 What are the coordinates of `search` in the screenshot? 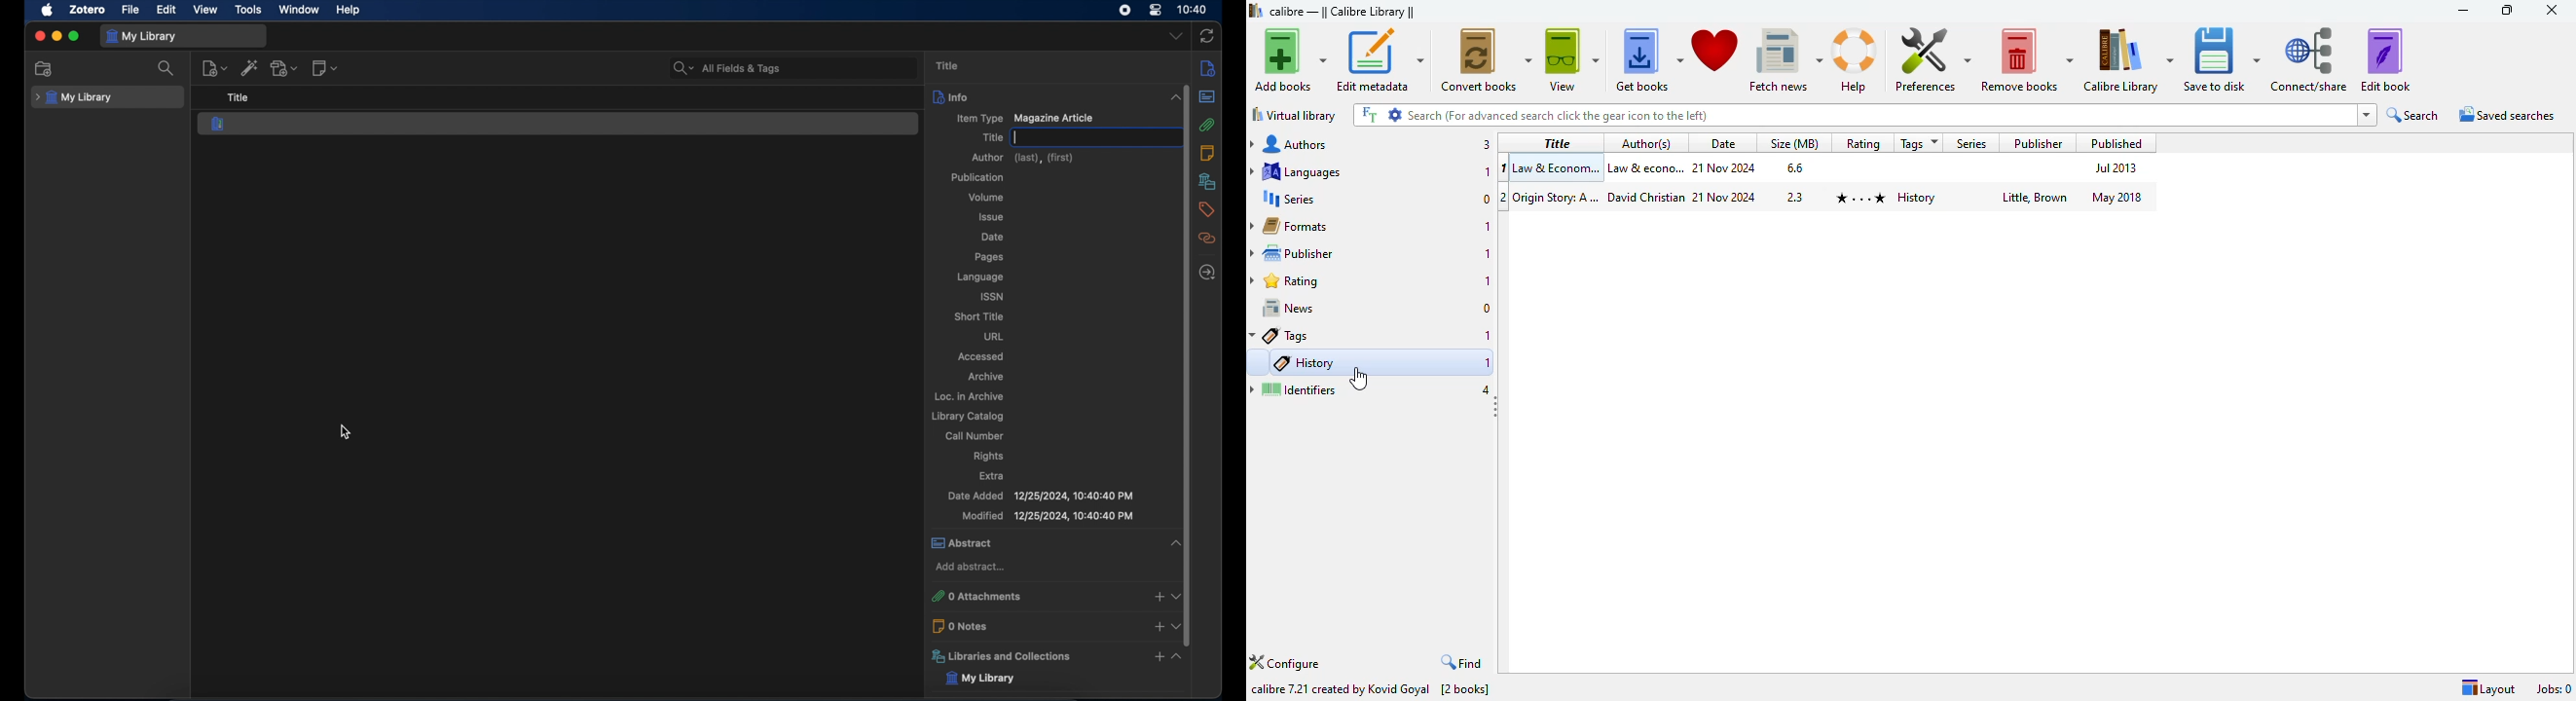 It's located at (1853, 115).